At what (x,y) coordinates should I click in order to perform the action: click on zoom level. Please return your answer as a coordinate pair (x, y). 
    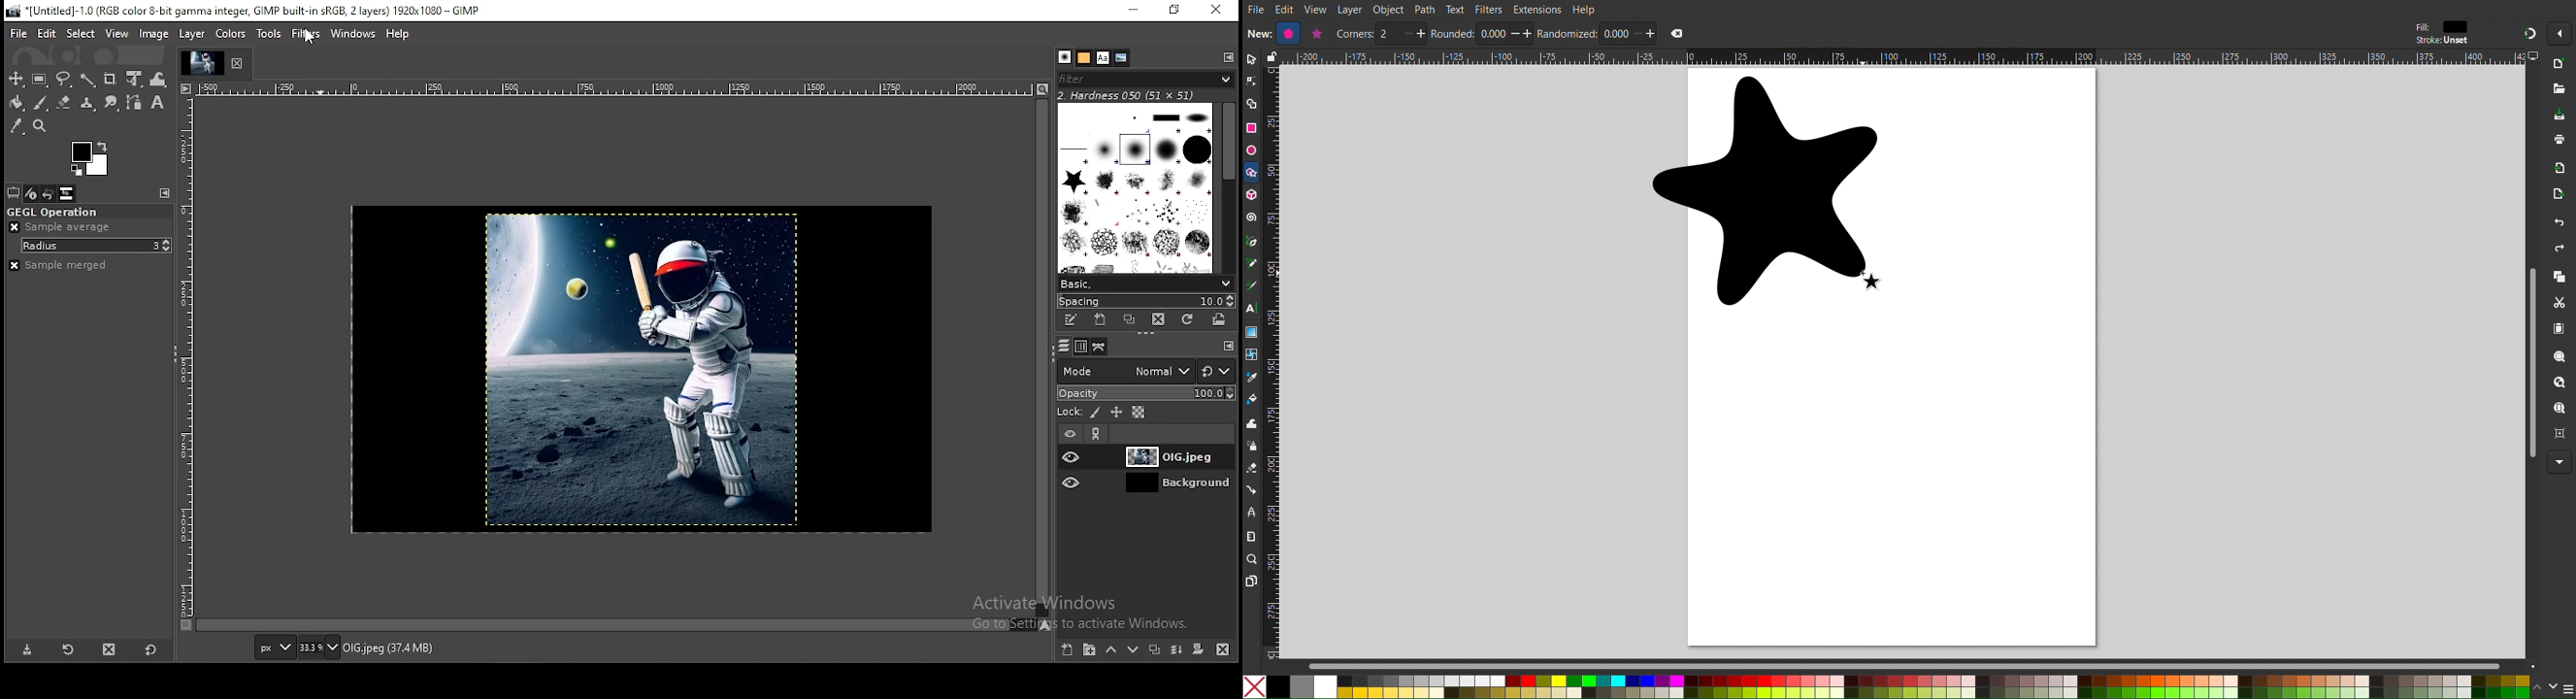
    Looking at the image, I should click on (318, 649).